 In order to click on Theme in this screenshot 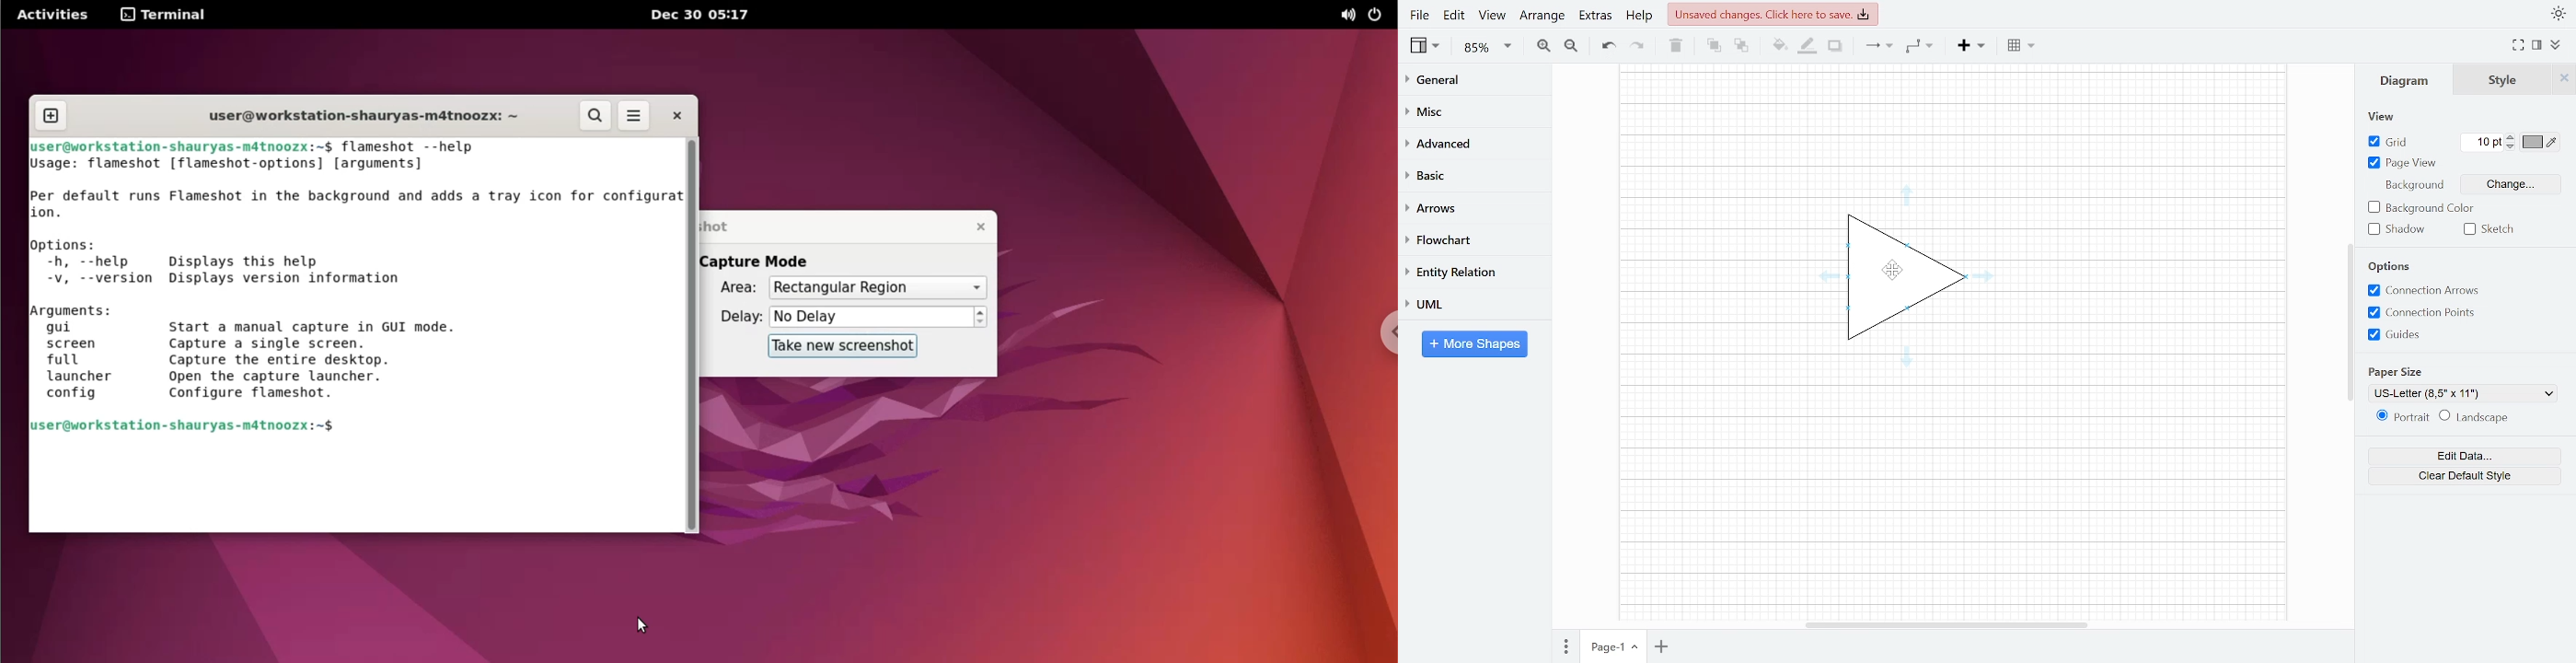, I will do `click(2556, 12)`.